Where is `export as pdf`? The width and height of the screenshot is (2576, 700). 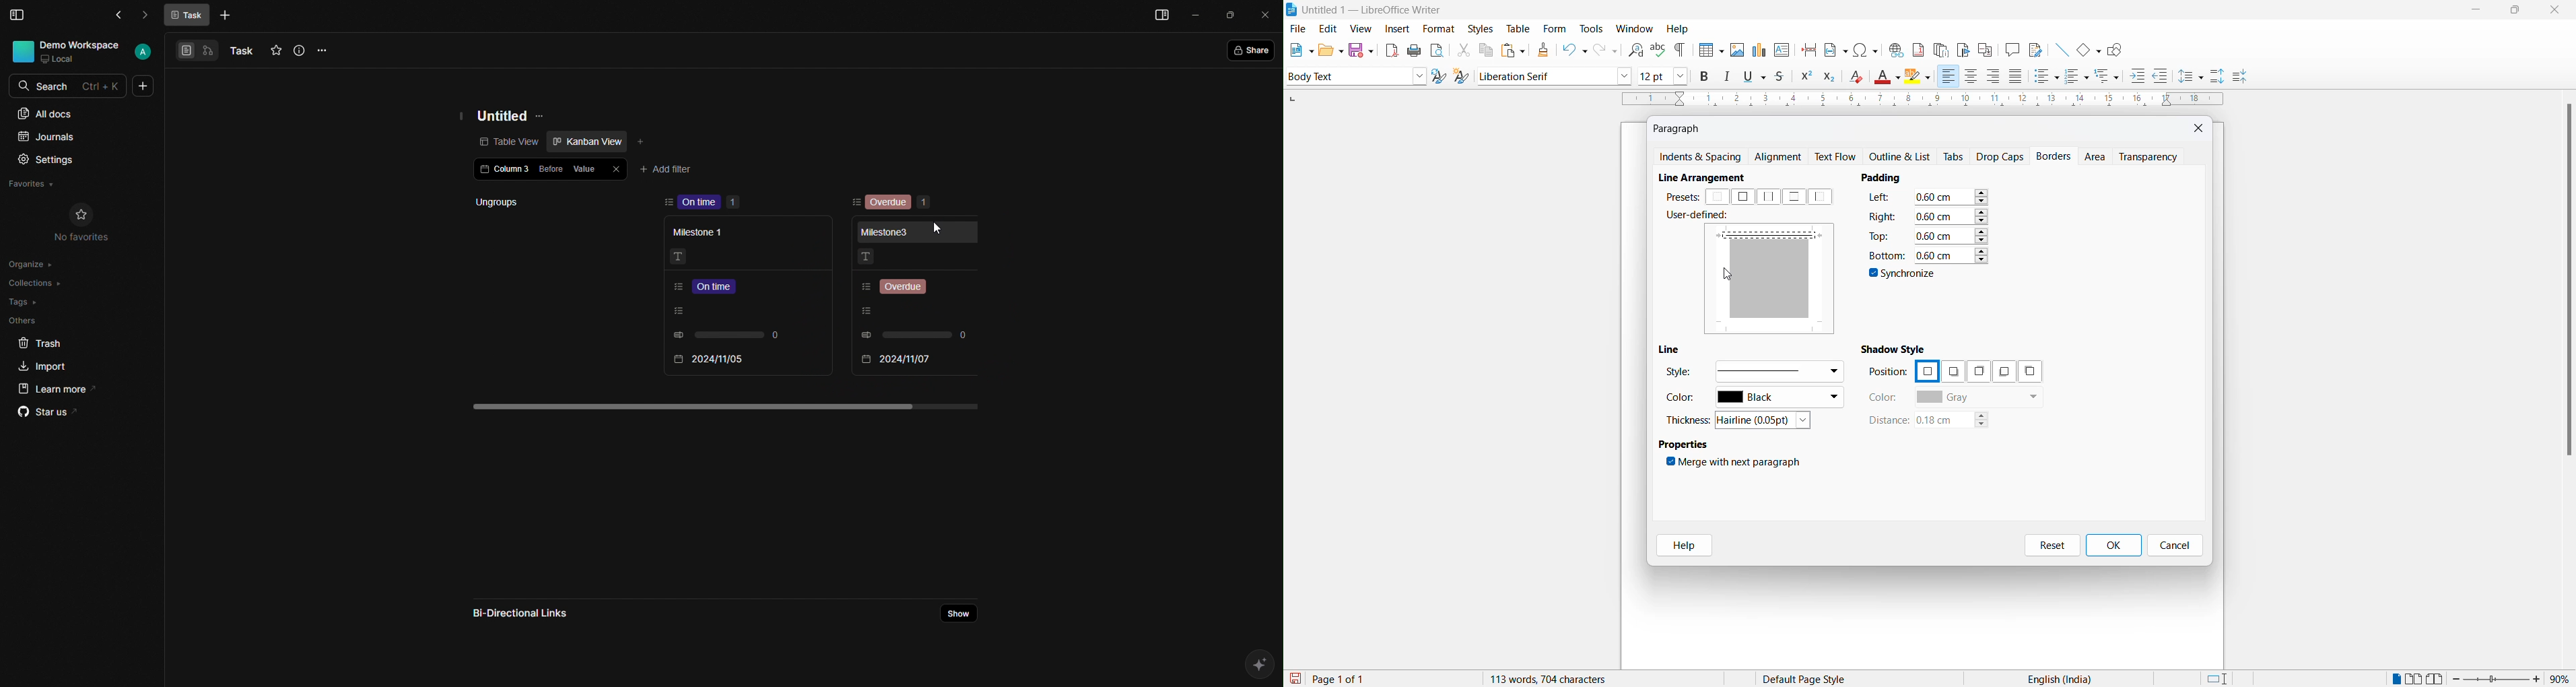
export as pdf is located at coordinates (1393, 49).